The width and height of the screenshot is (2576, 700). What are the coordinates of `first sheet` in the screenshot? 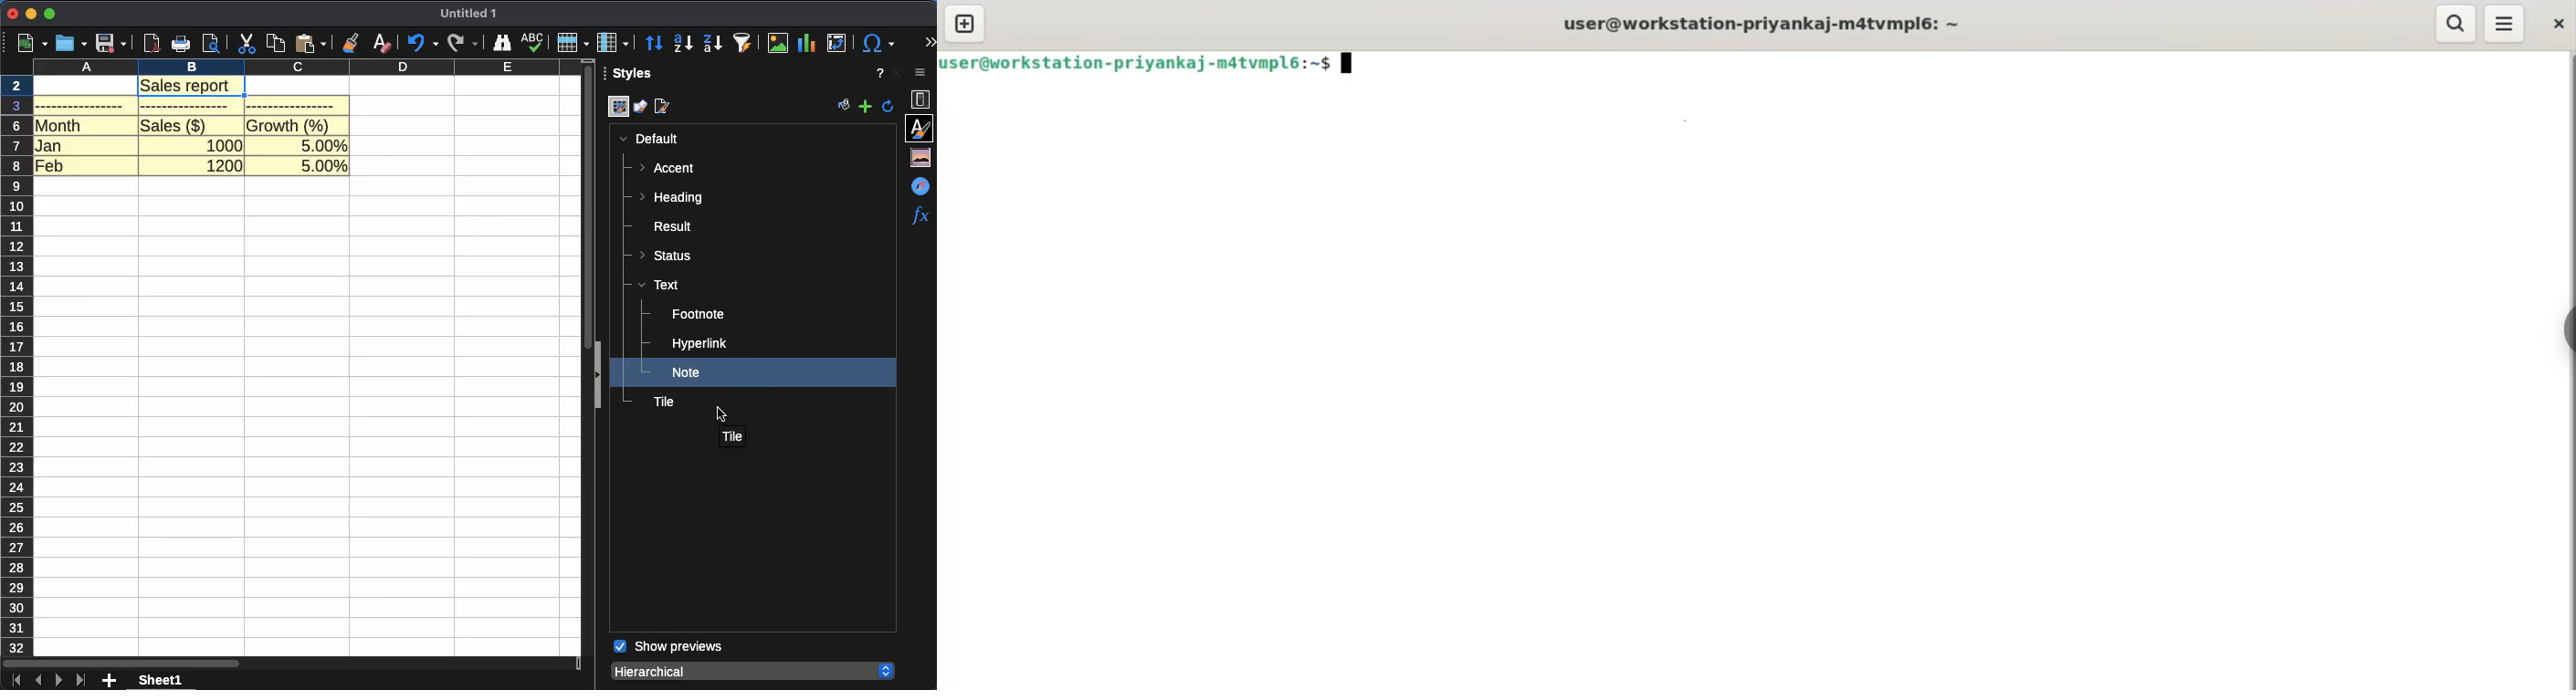 It's located at (15, 681).